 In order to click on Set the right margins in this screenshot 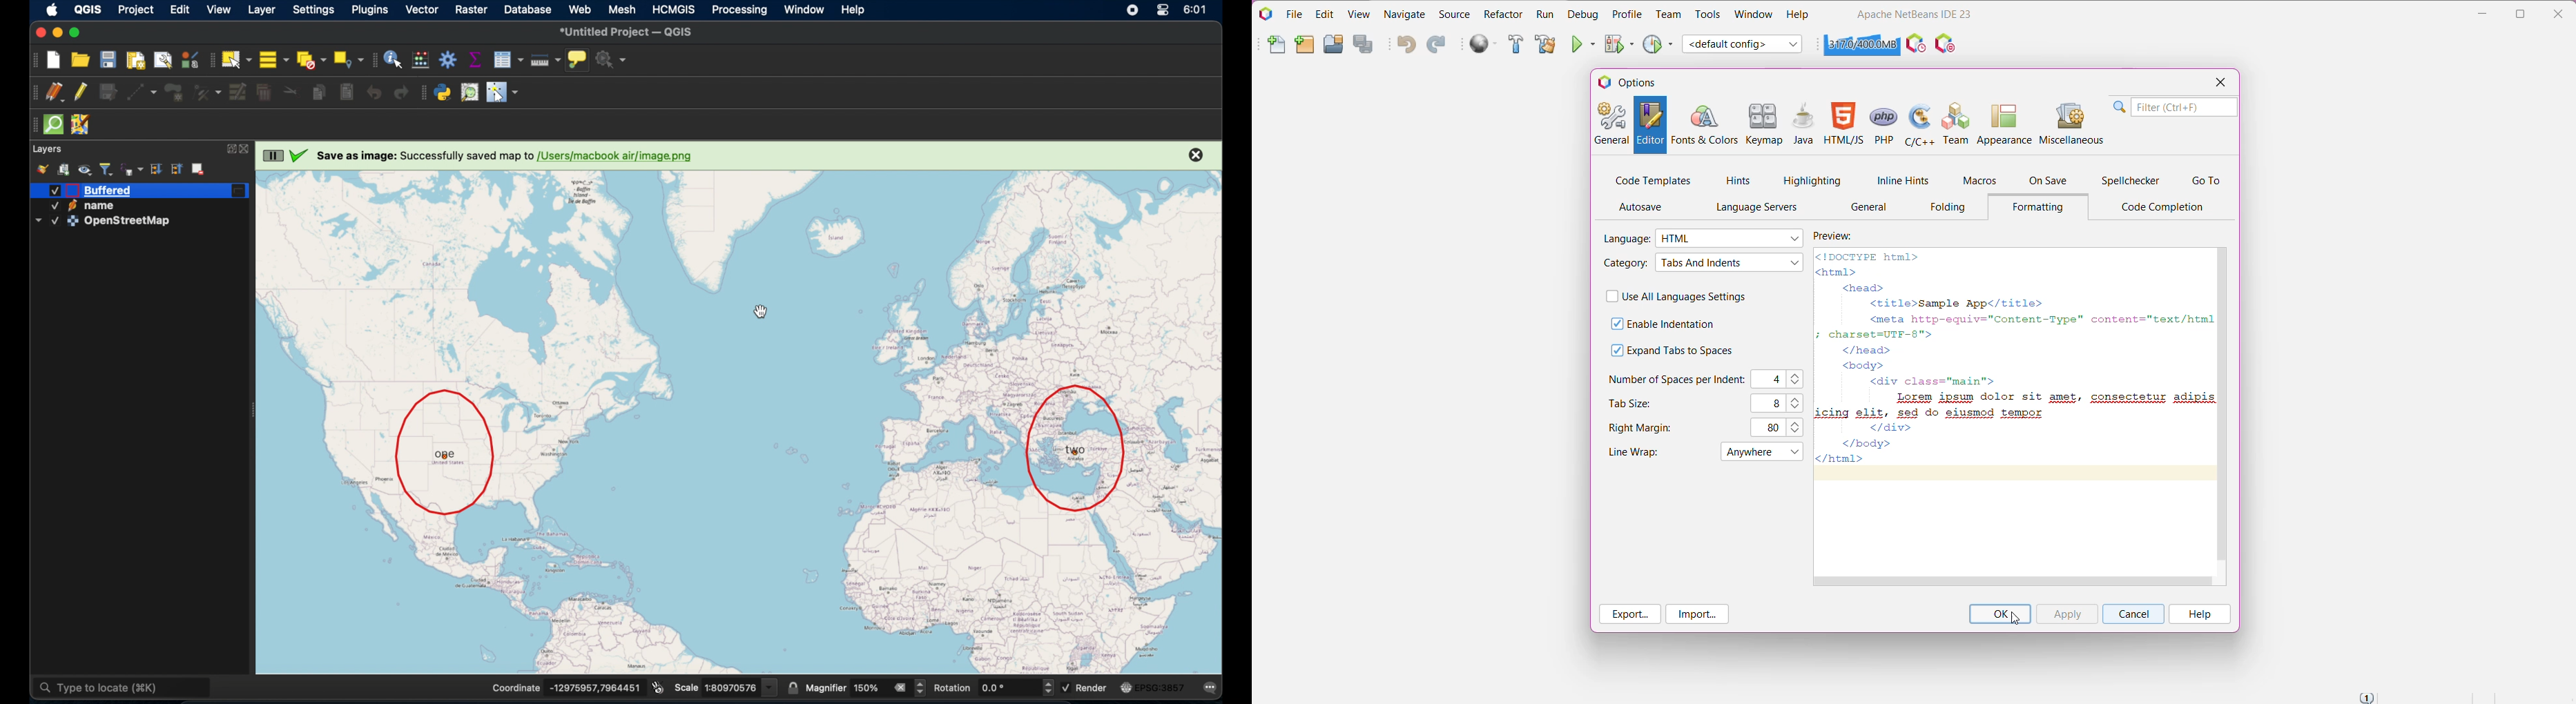, I will do `click(1797, 427)`.